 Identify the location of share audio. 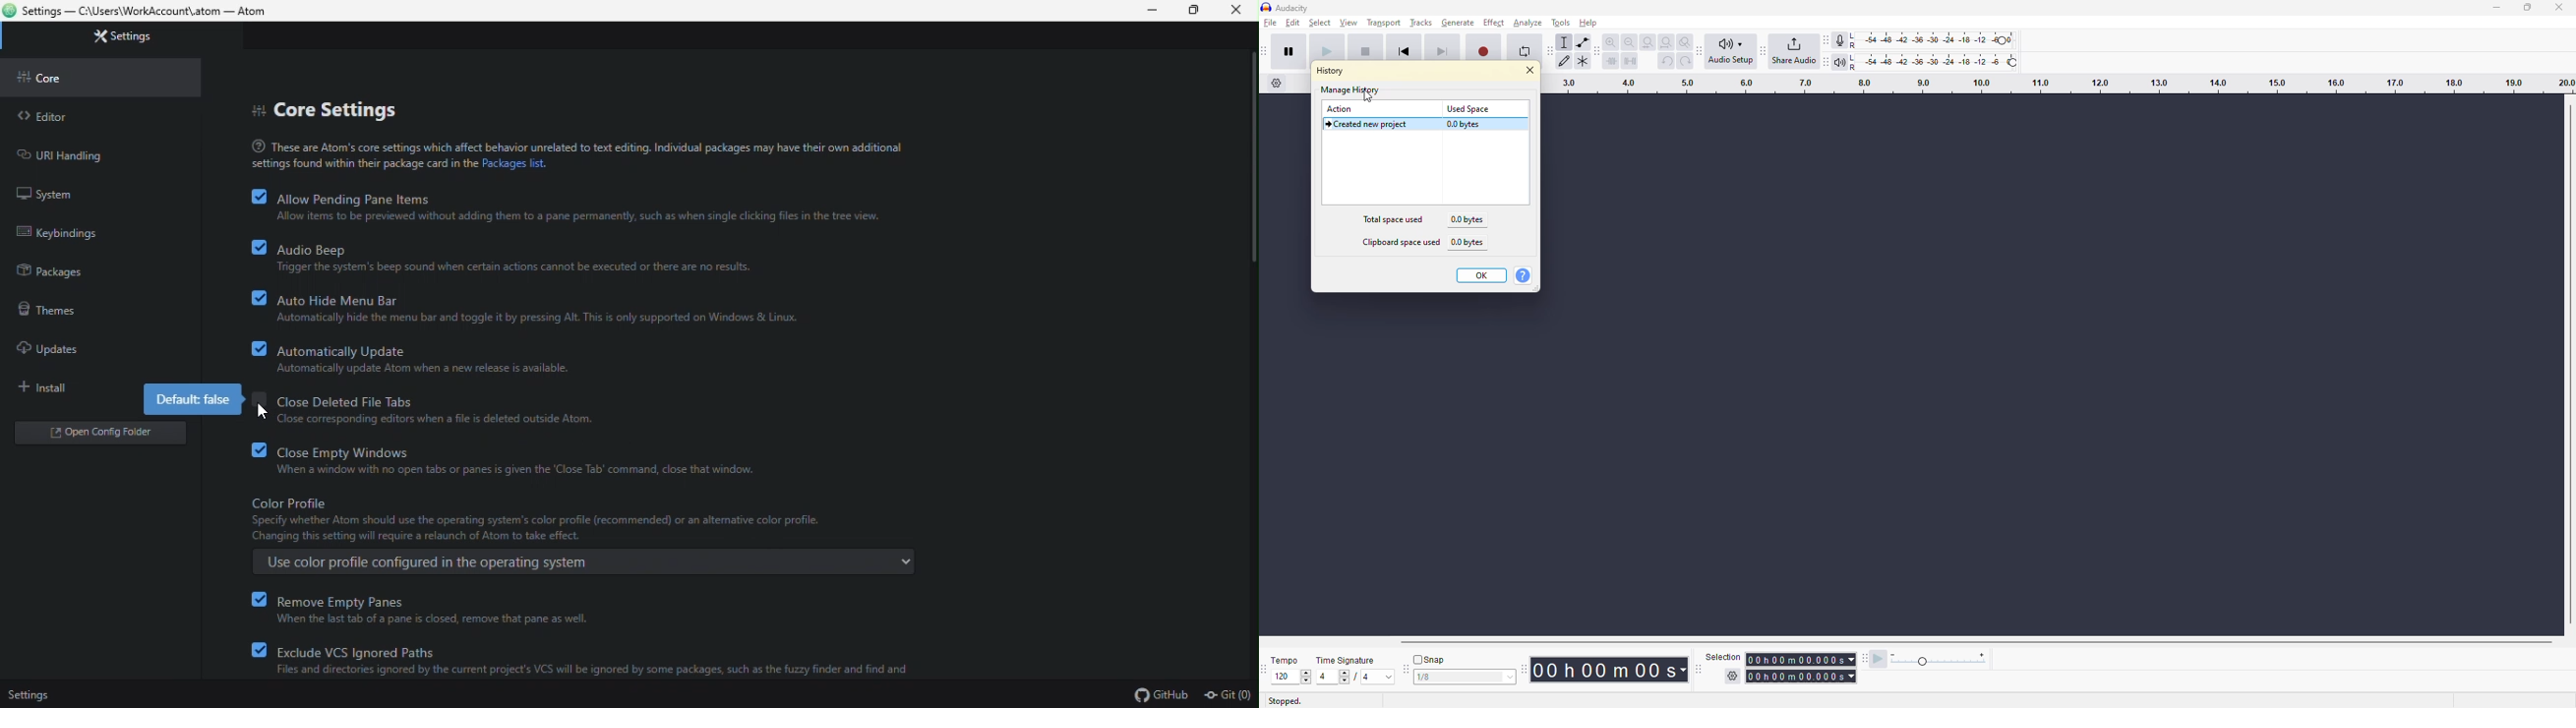
(1793, 51).